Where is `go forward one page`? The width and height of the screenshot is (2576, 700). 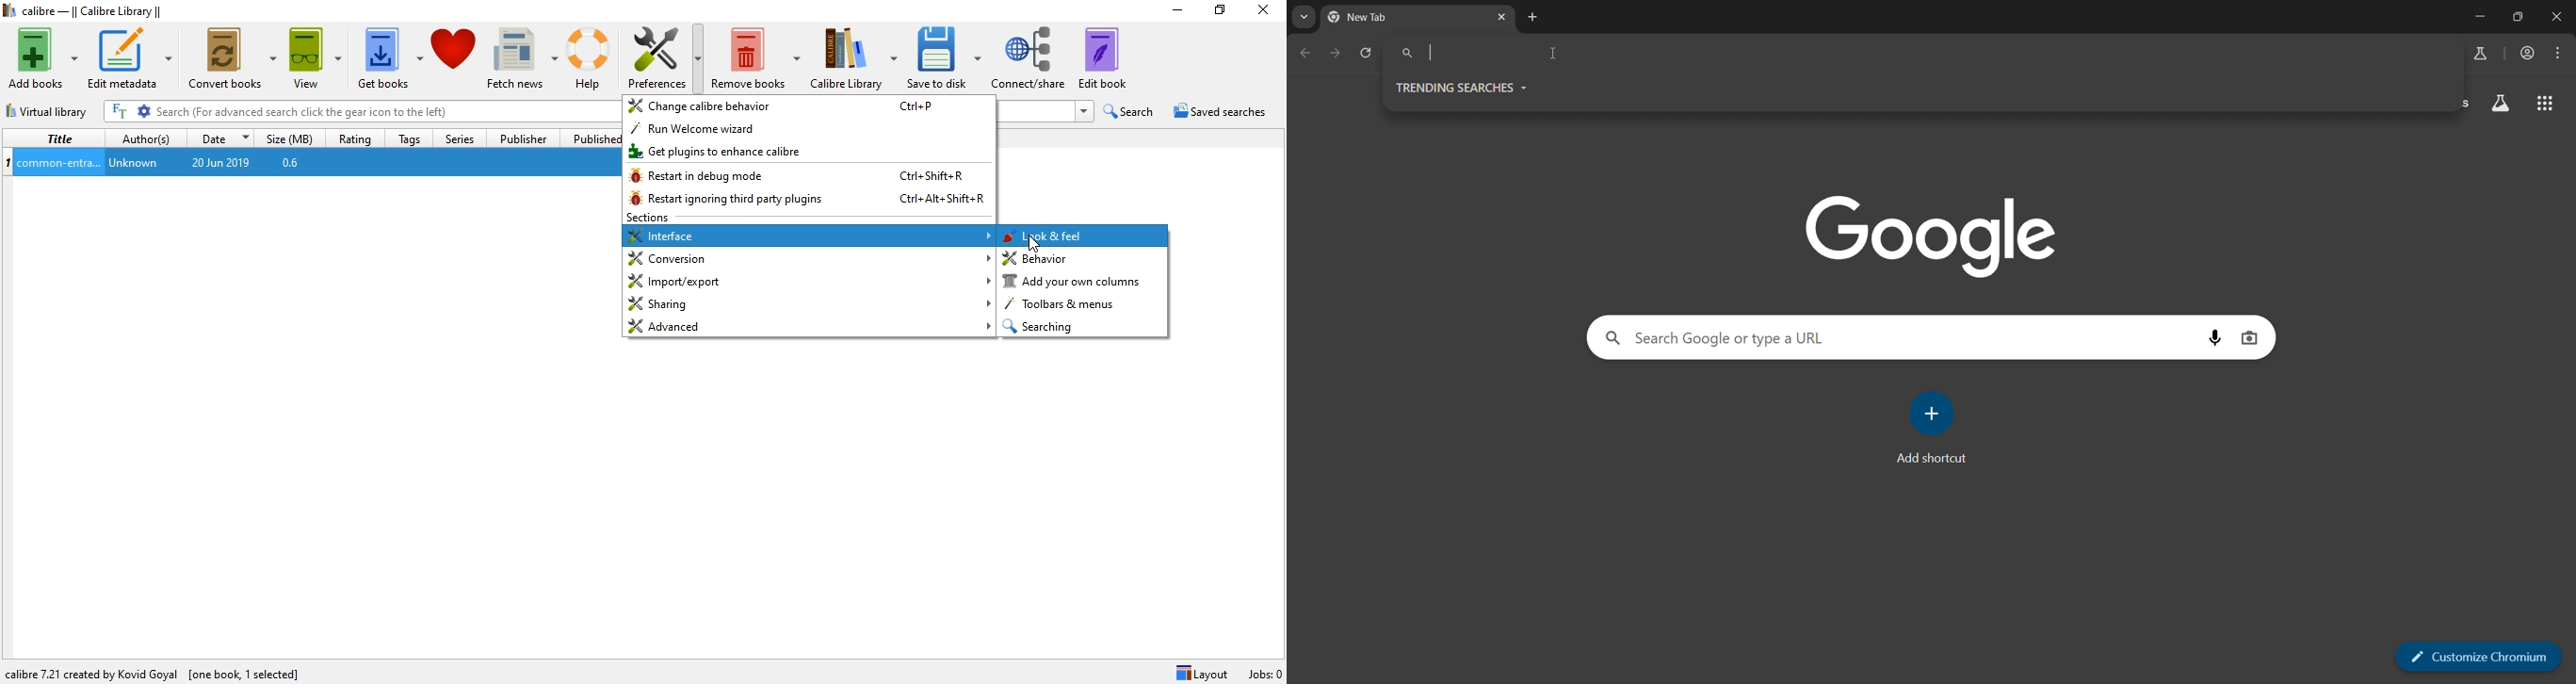 go forward one page is located at coordinates (1334, 54).